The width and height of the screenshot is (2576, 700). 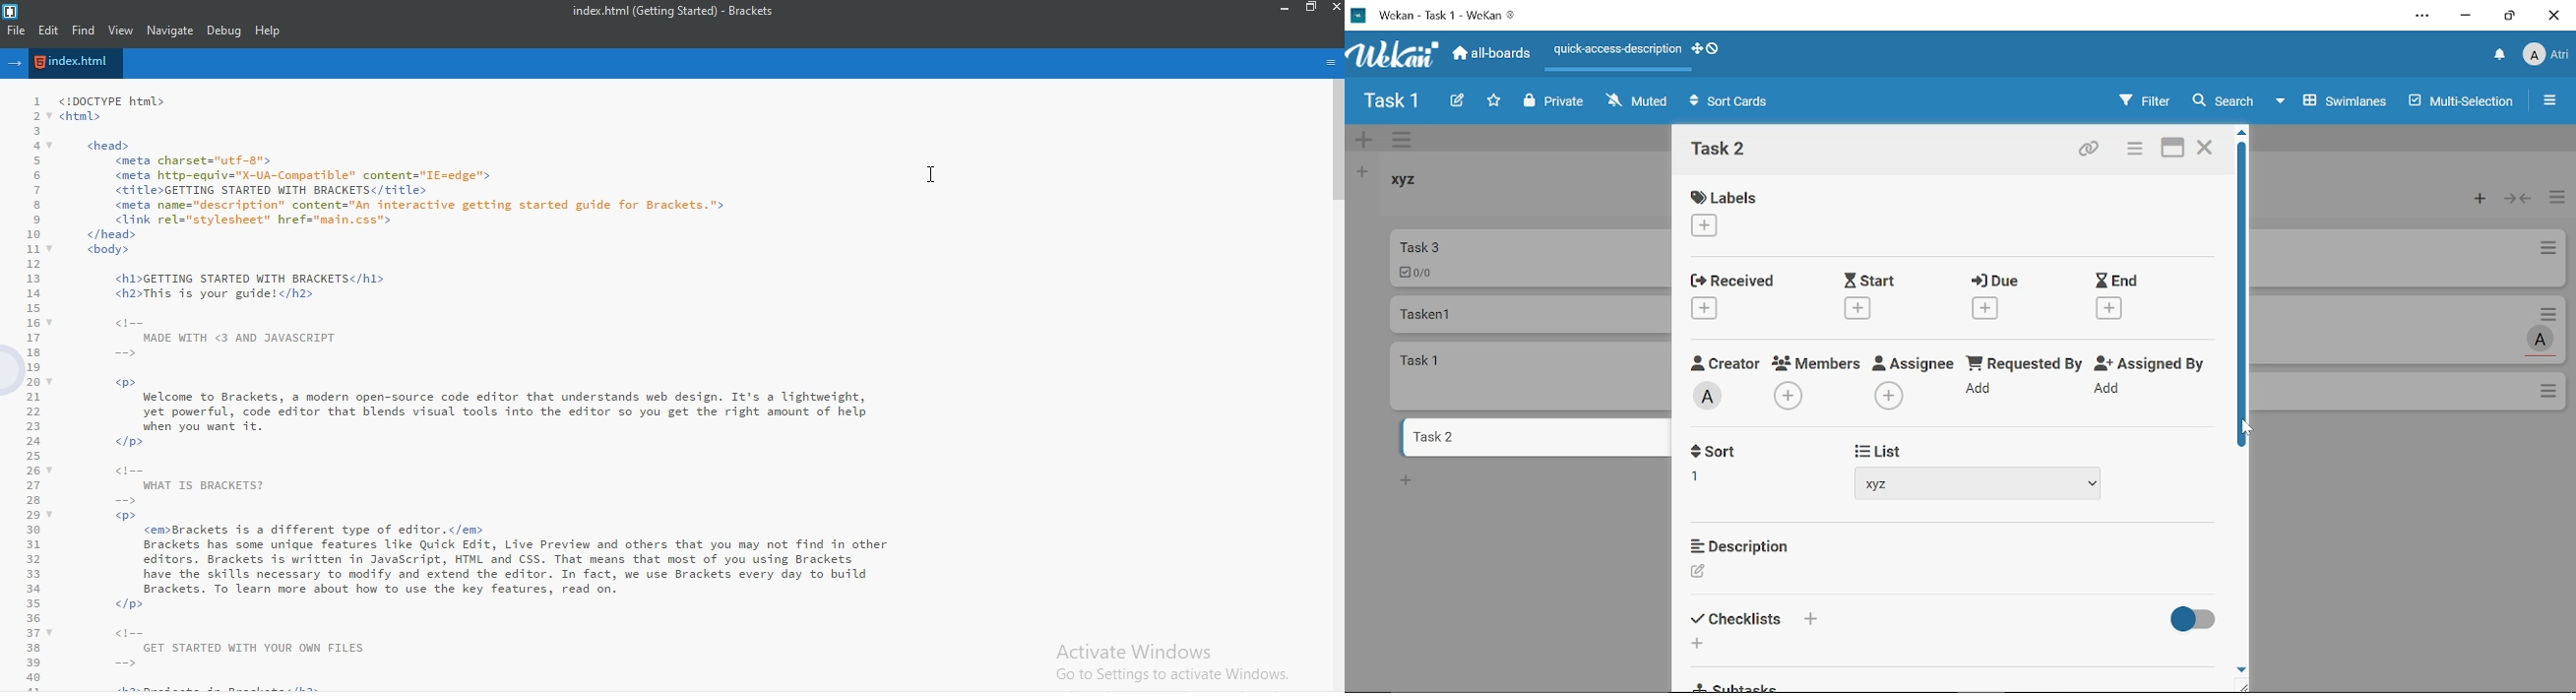 I want to click on Requested By, so click(x=2021, y=364).